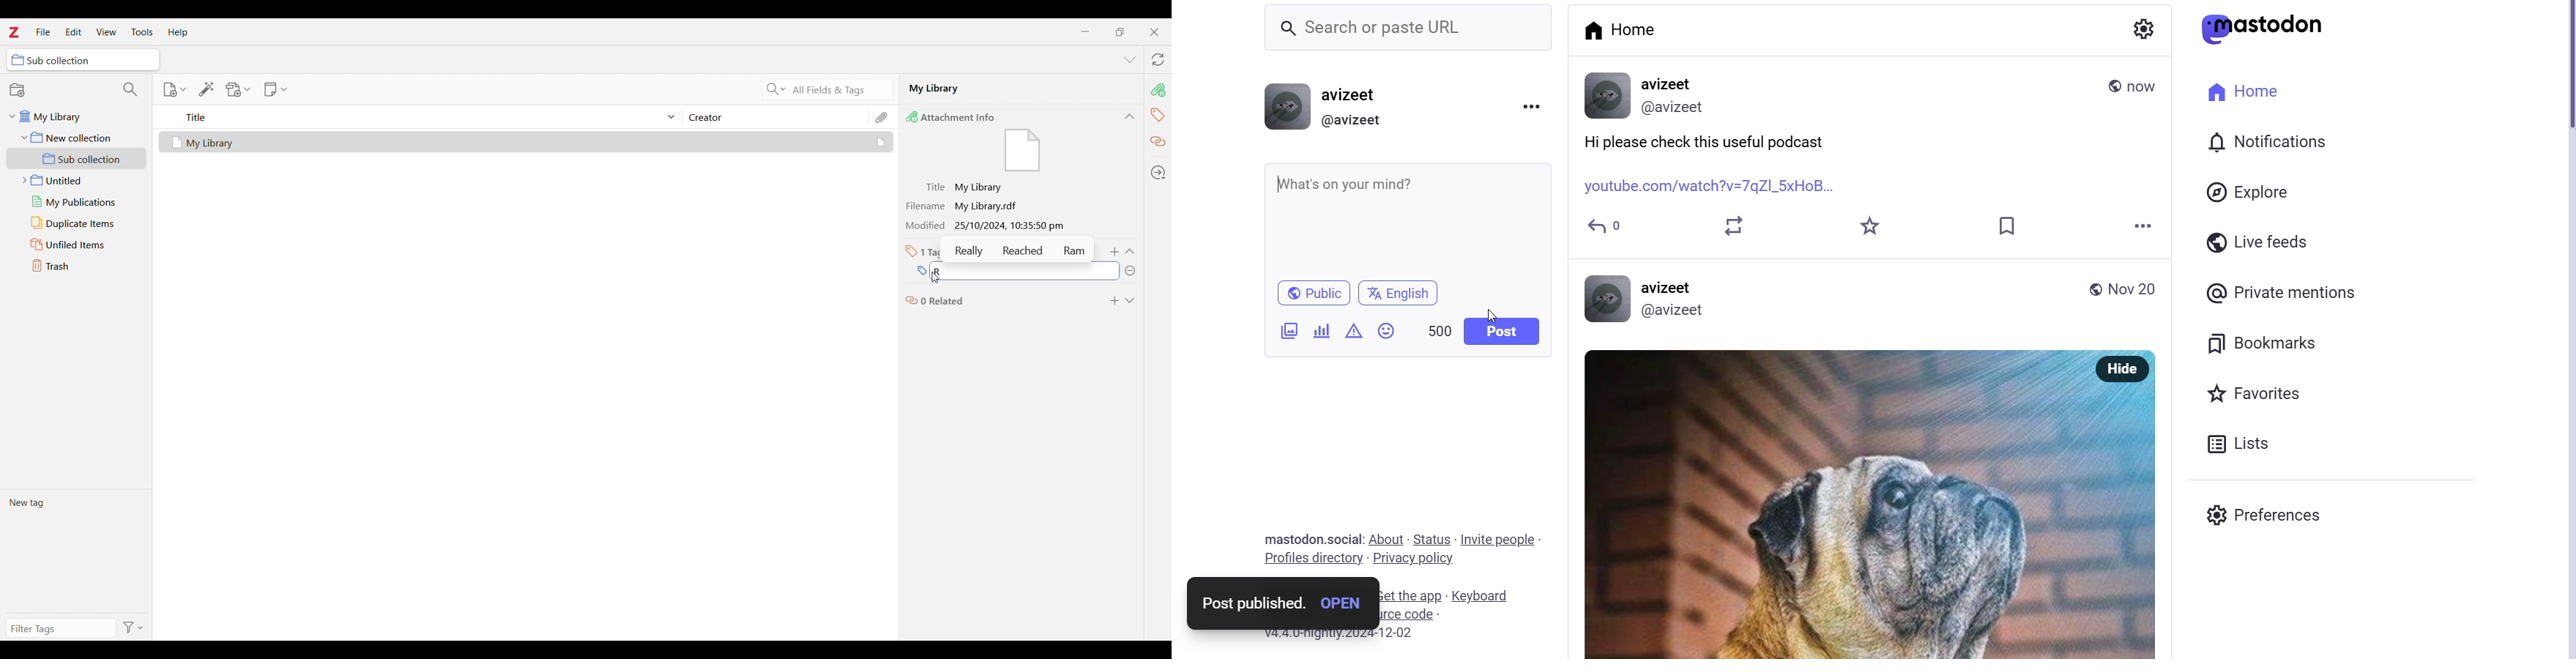 The height and width of the screenshot is (672, 2576). I want to click on Duplicate items folder, so click(77, 223).